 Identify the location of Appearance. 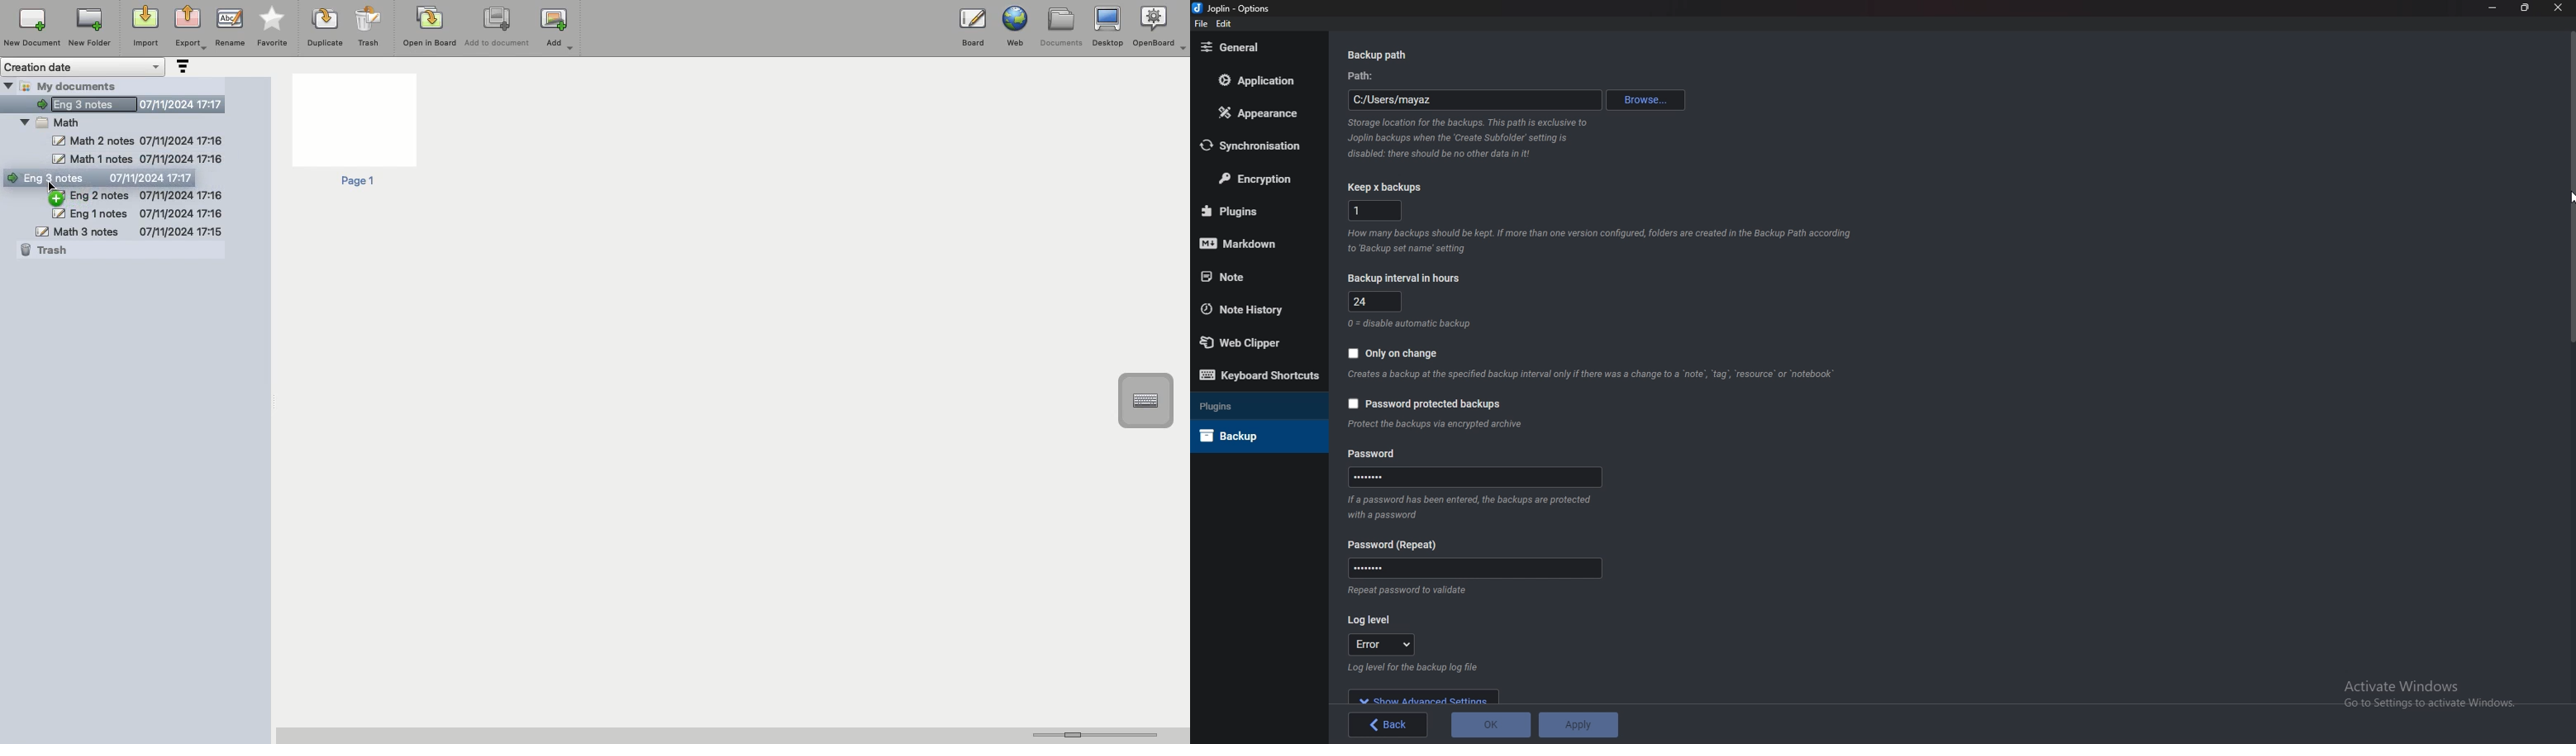
(1262, 111).